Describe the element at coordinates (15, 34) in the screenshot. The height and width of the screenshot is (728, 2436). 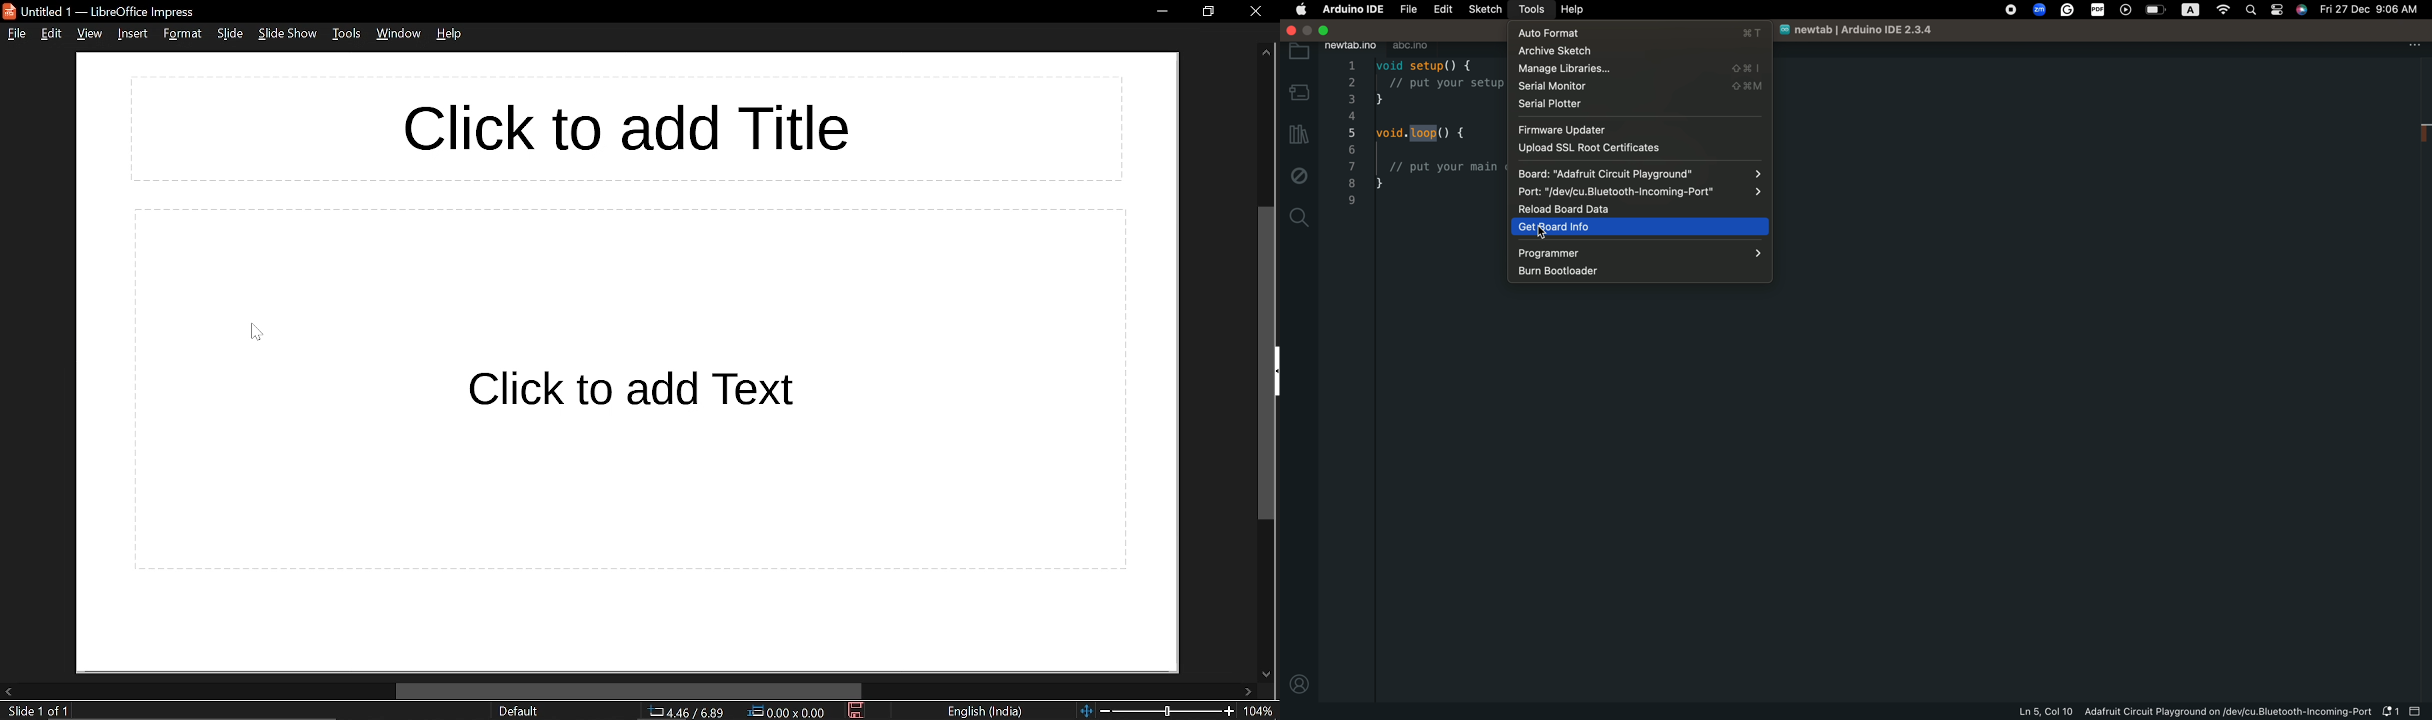
I see `file` at that location.